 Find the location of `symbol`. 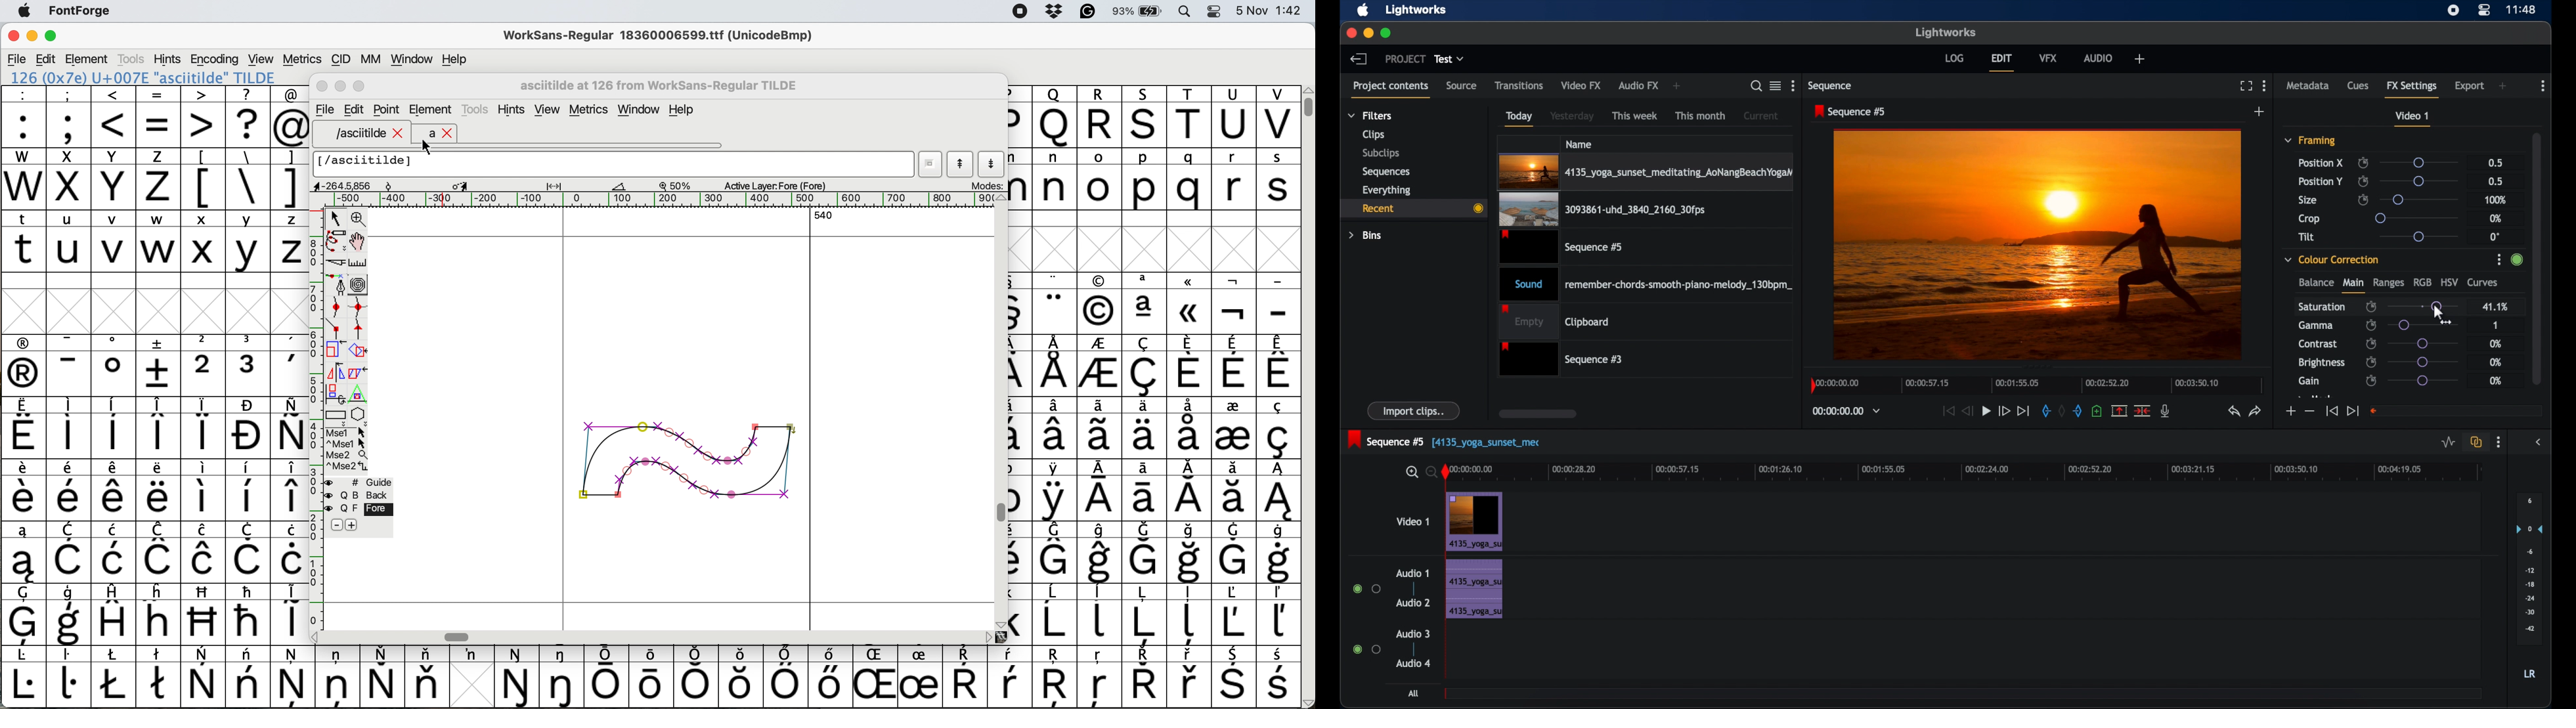

symbol is located at coordinates (1056, 552).